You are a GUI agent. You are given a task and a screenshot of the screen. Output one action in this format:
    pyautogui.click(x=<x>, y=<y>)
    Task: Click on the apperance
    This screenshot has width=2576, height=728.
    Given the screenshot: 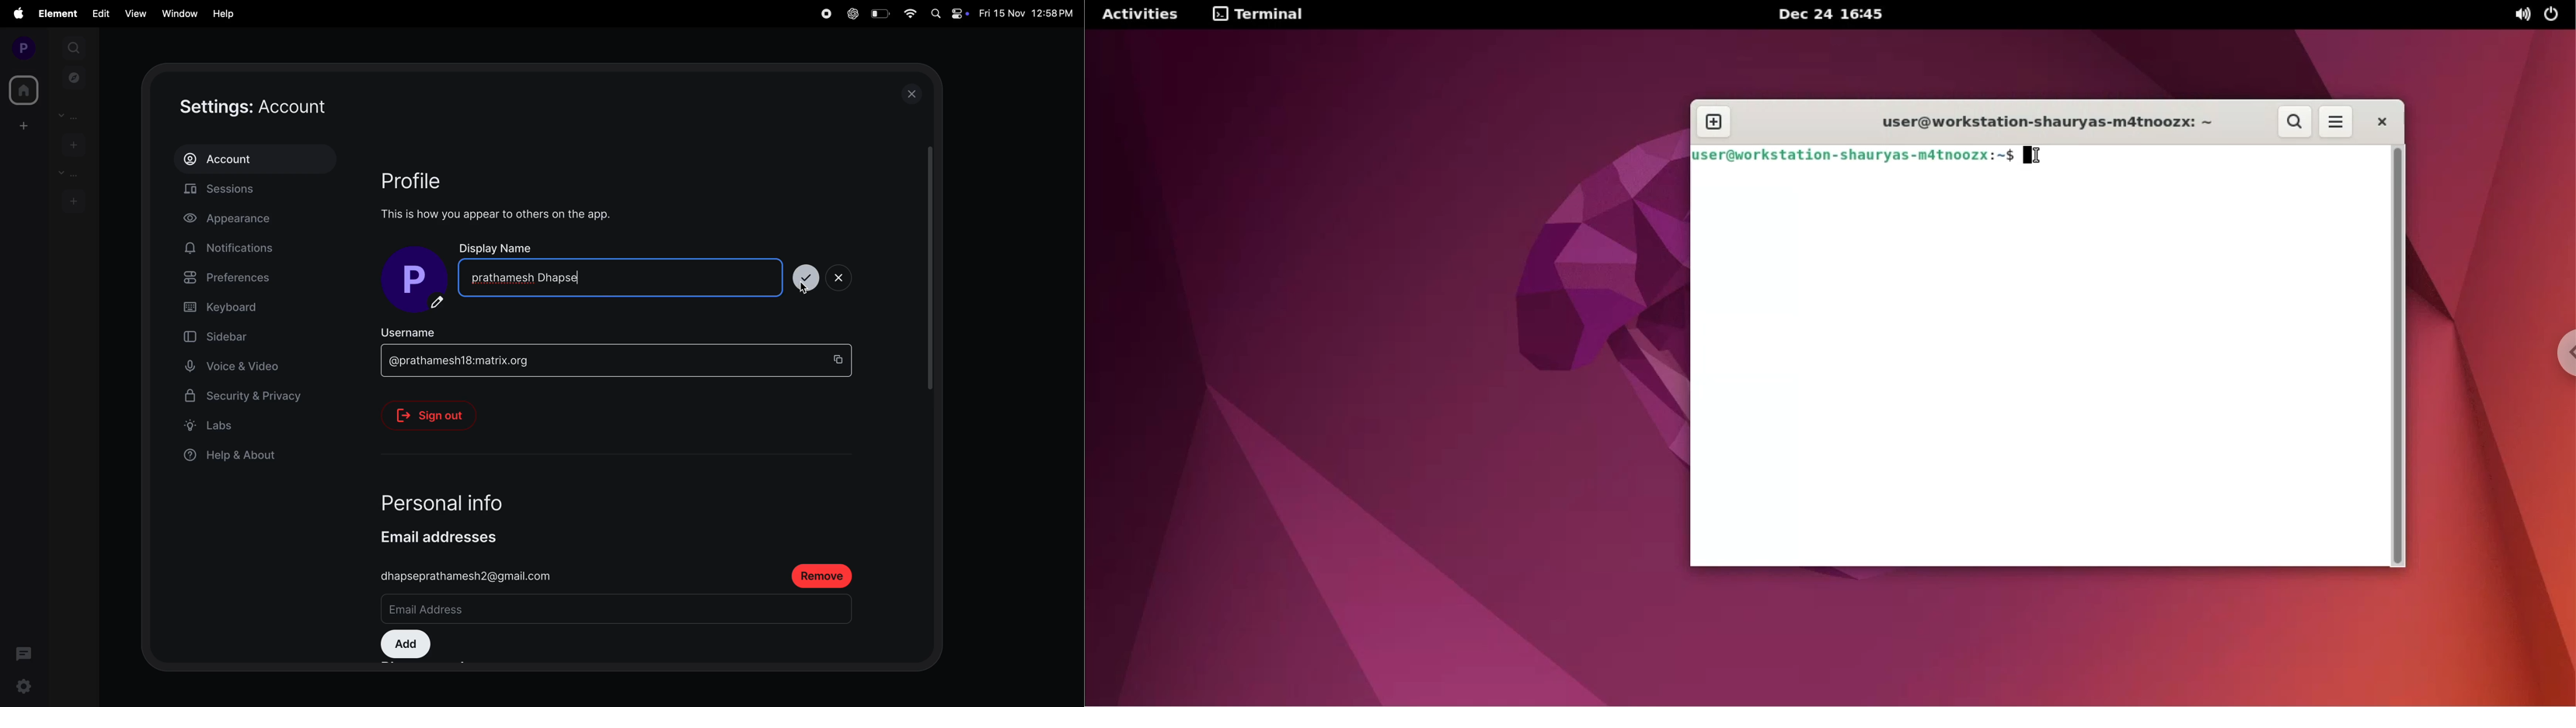 What is the action you would take?
    pyautogui.click(x=241, y=220)
    